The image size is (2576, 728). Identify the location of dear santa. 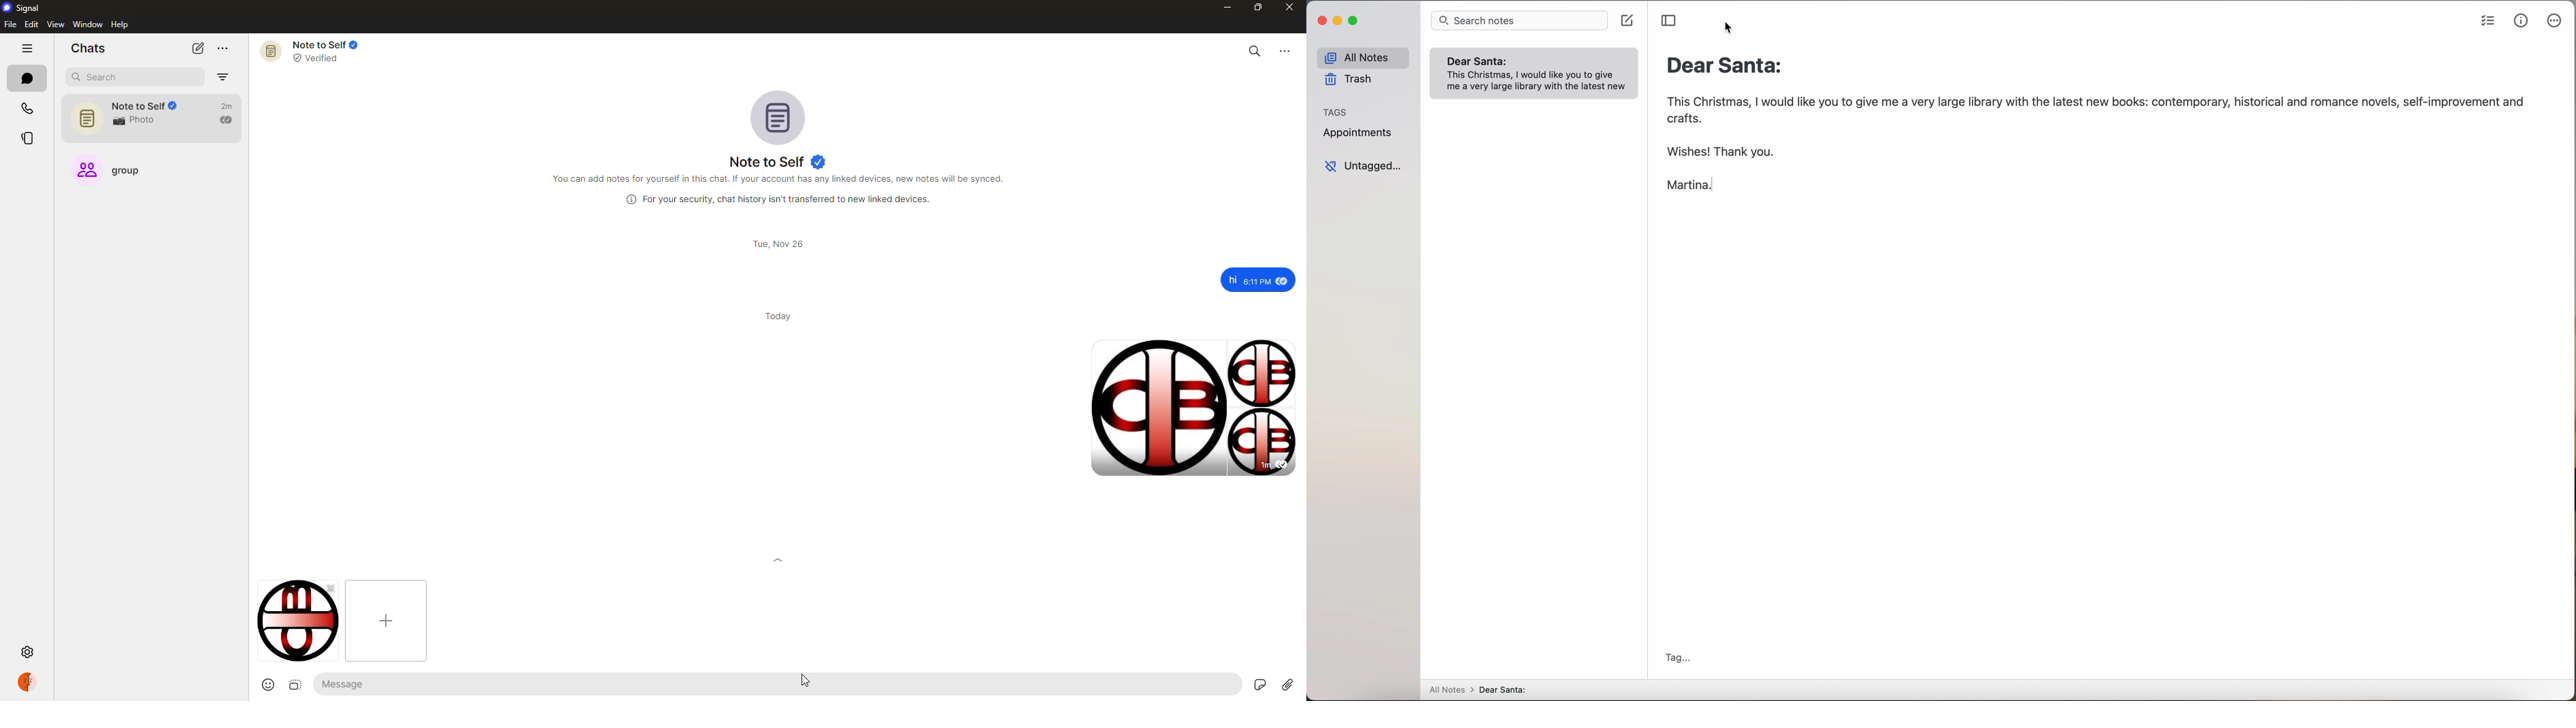
(1514, 689).